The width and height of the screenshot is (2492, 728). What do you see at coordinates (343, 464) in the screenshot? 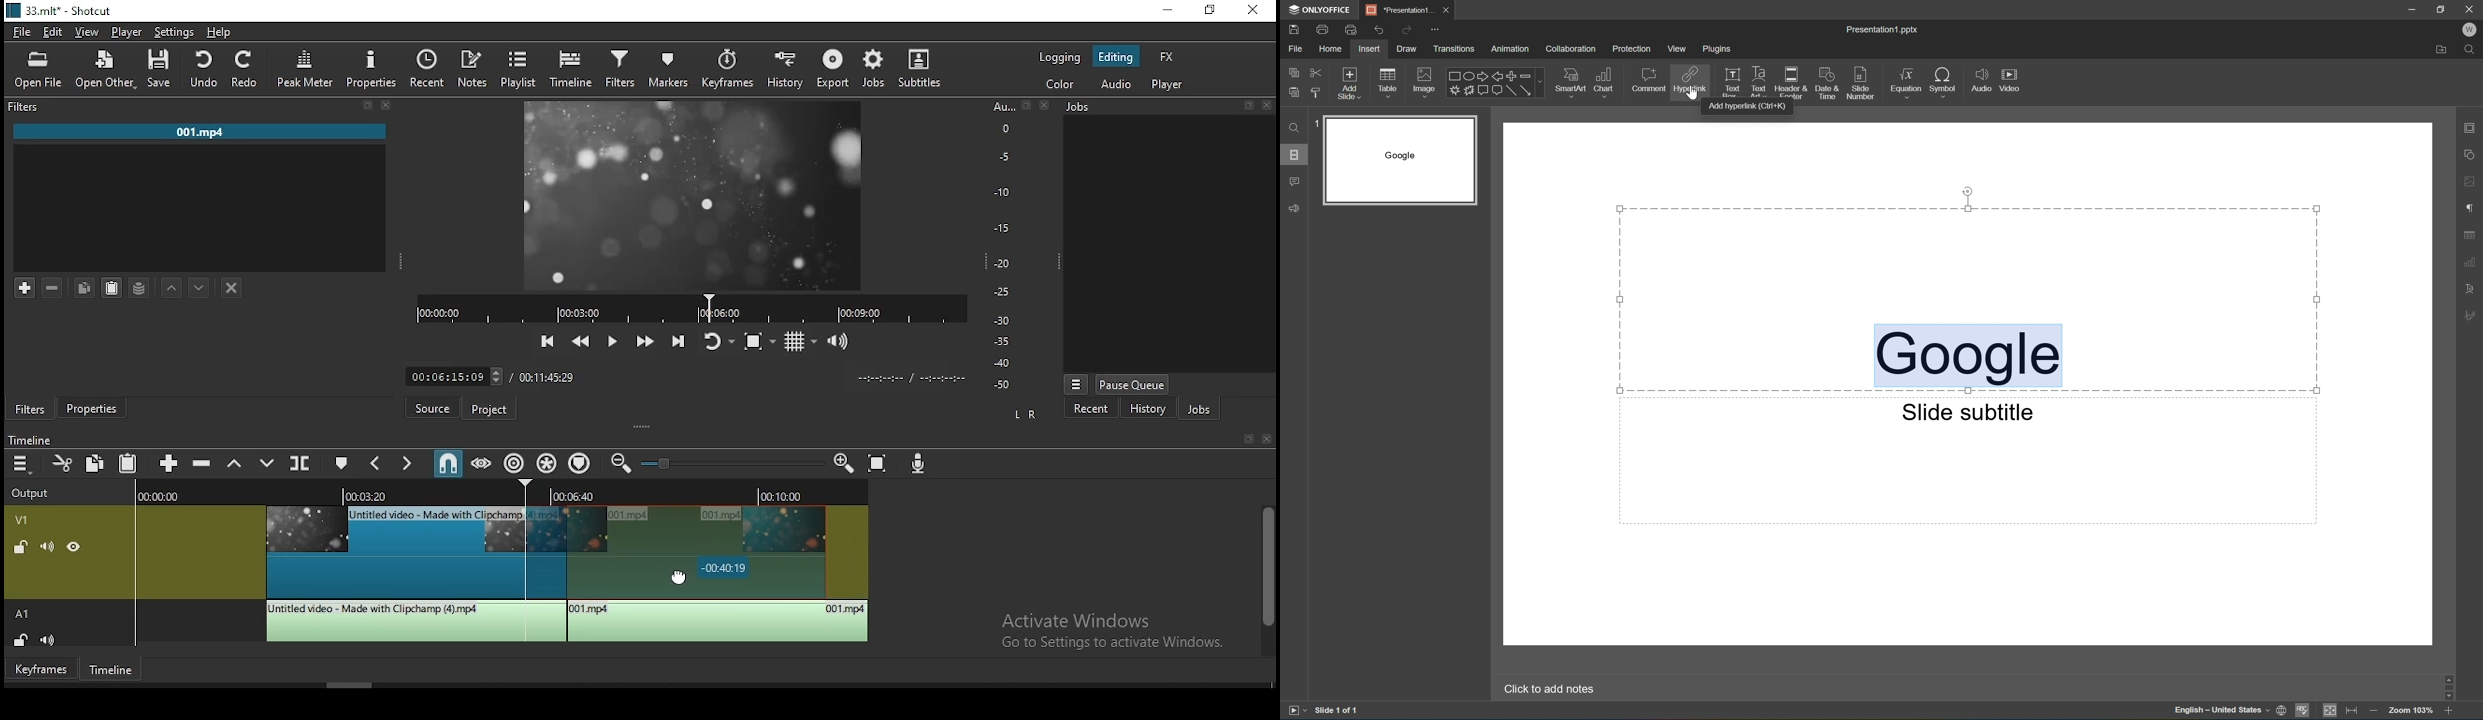
I see `create/edit marker` at bounding box center [343, 464].